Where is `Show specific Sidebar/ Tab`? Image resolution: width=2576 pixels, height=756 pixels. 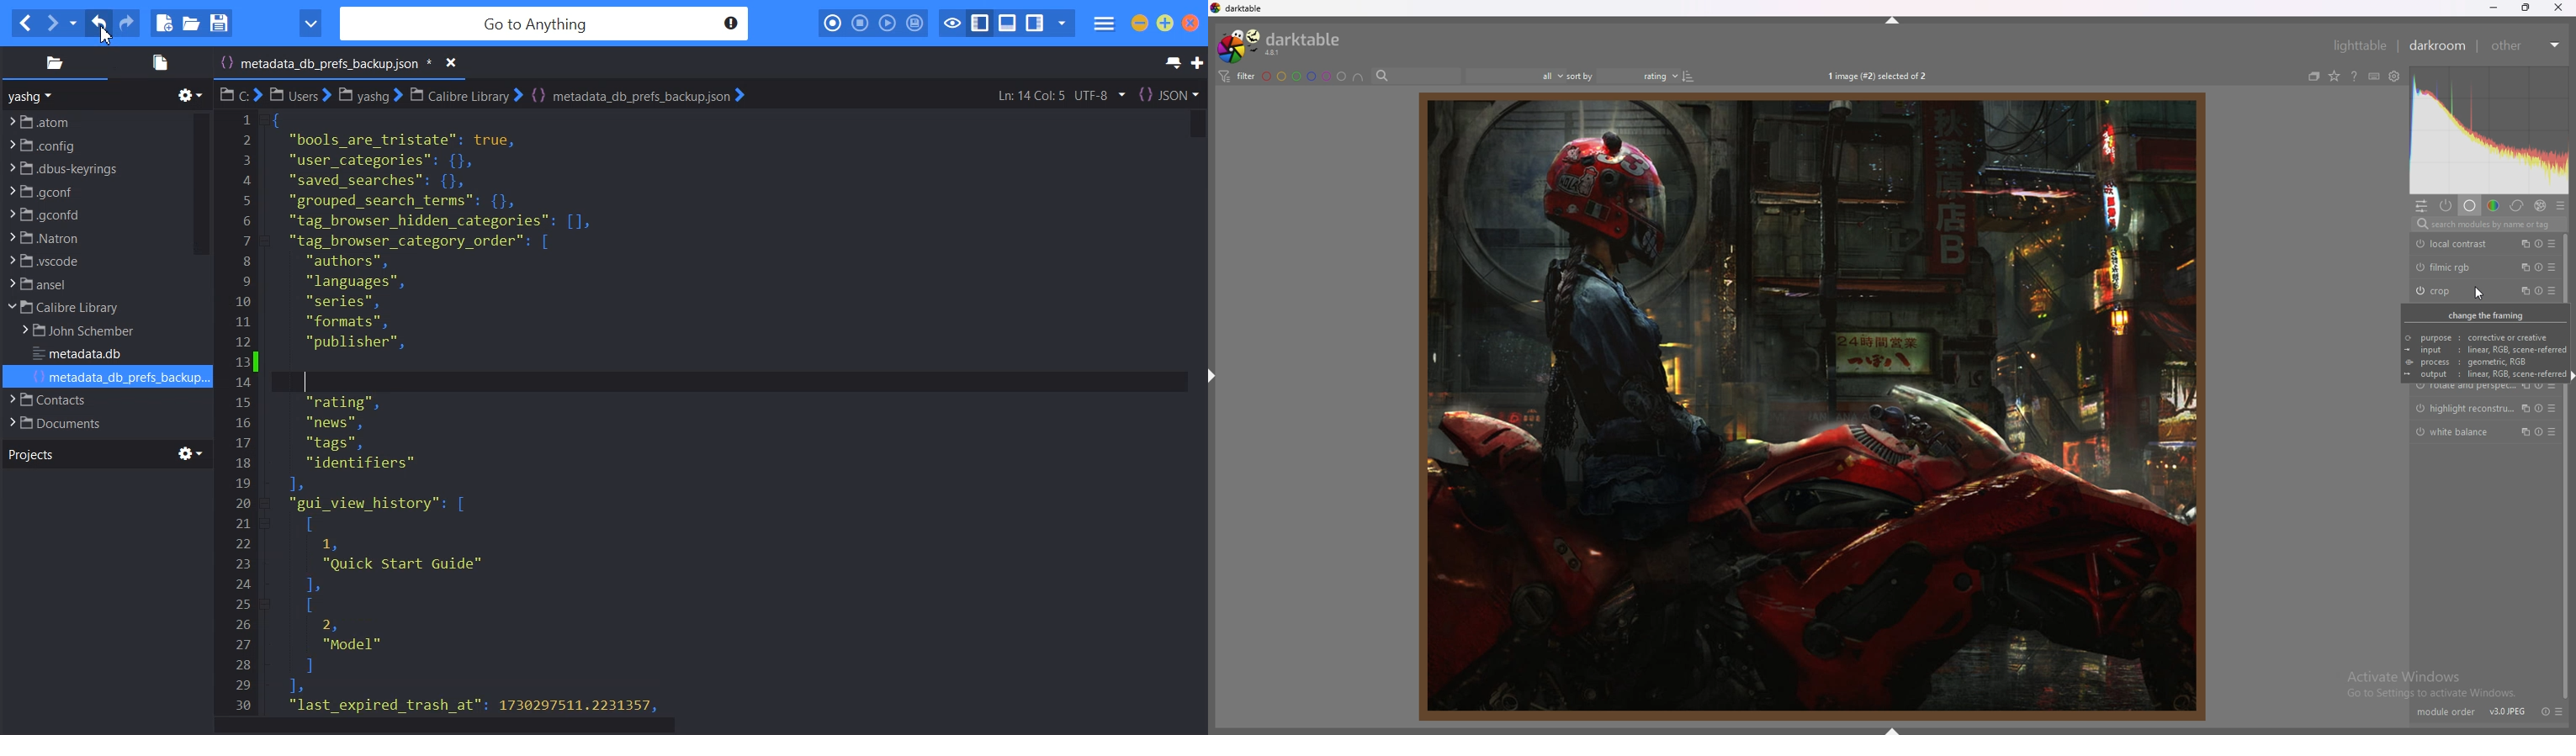 Show specific Sidebar/ Tab is located at coordinates (1062, 24).